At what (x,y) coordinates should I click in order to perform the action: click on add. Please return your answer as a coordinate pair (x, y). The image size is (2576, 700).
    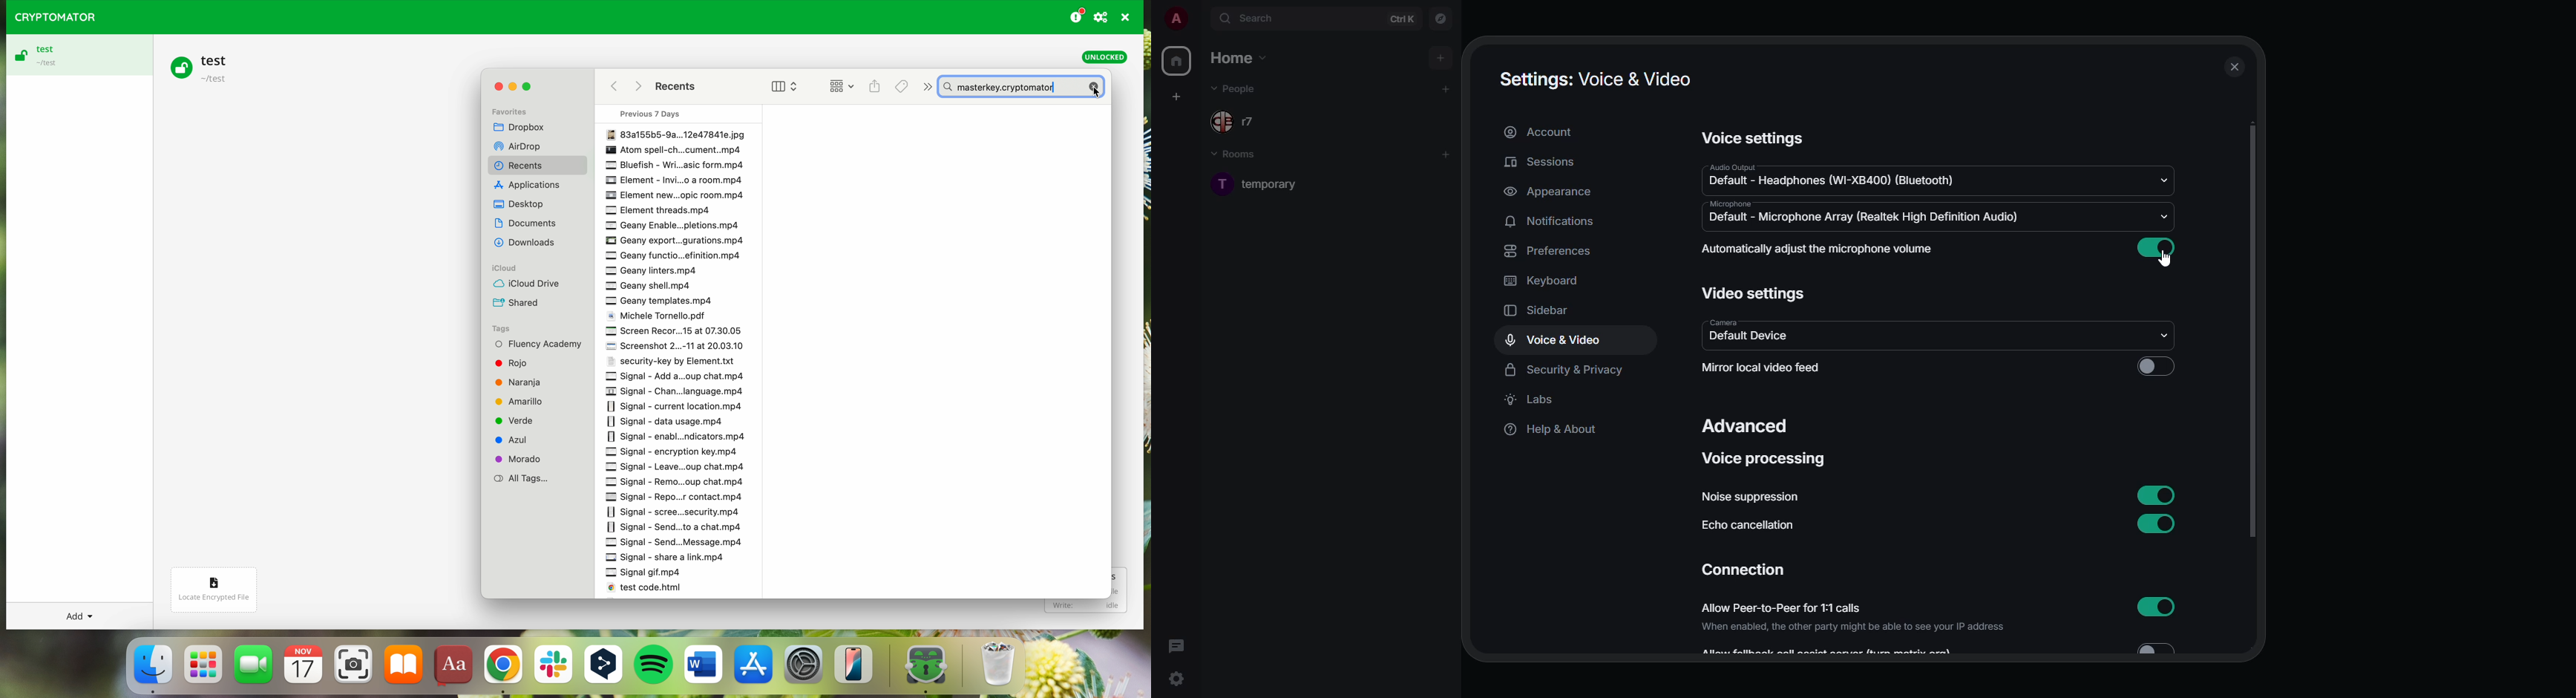
    Looking at the image, I should click on (1447, 152).